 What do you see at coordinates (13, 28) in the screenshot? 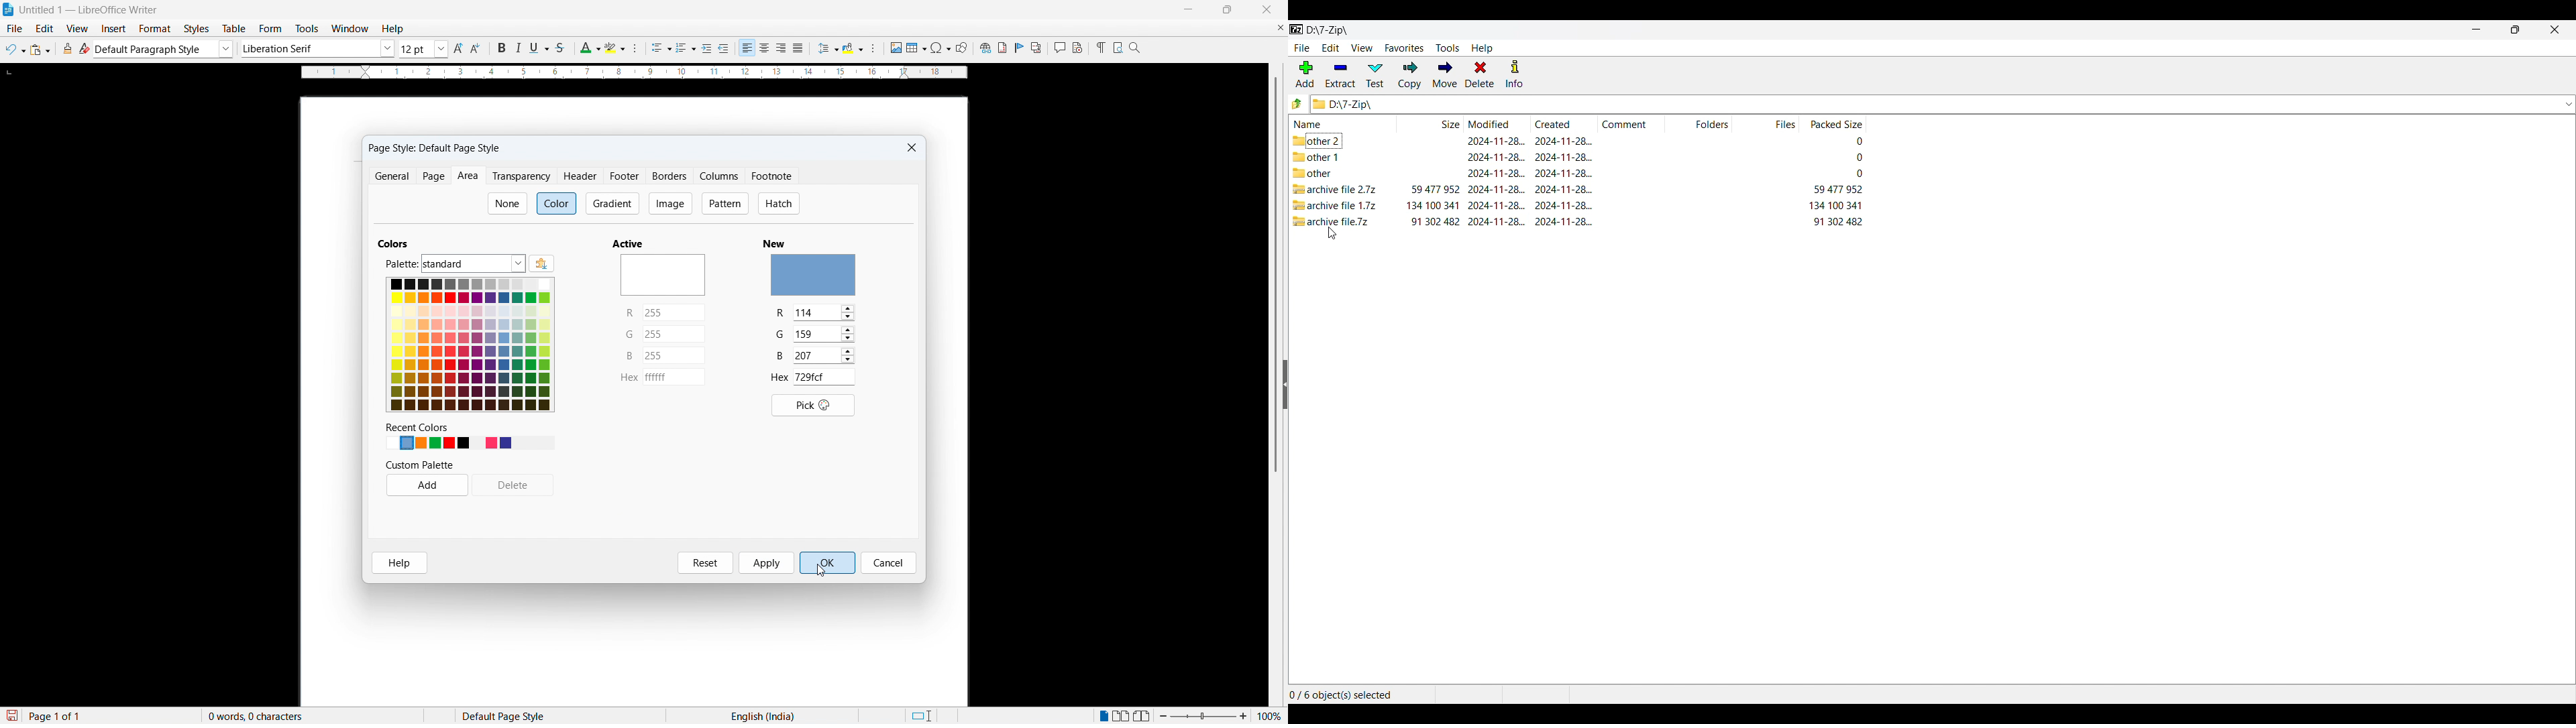
I see `file` at bounding box center [13, 28].